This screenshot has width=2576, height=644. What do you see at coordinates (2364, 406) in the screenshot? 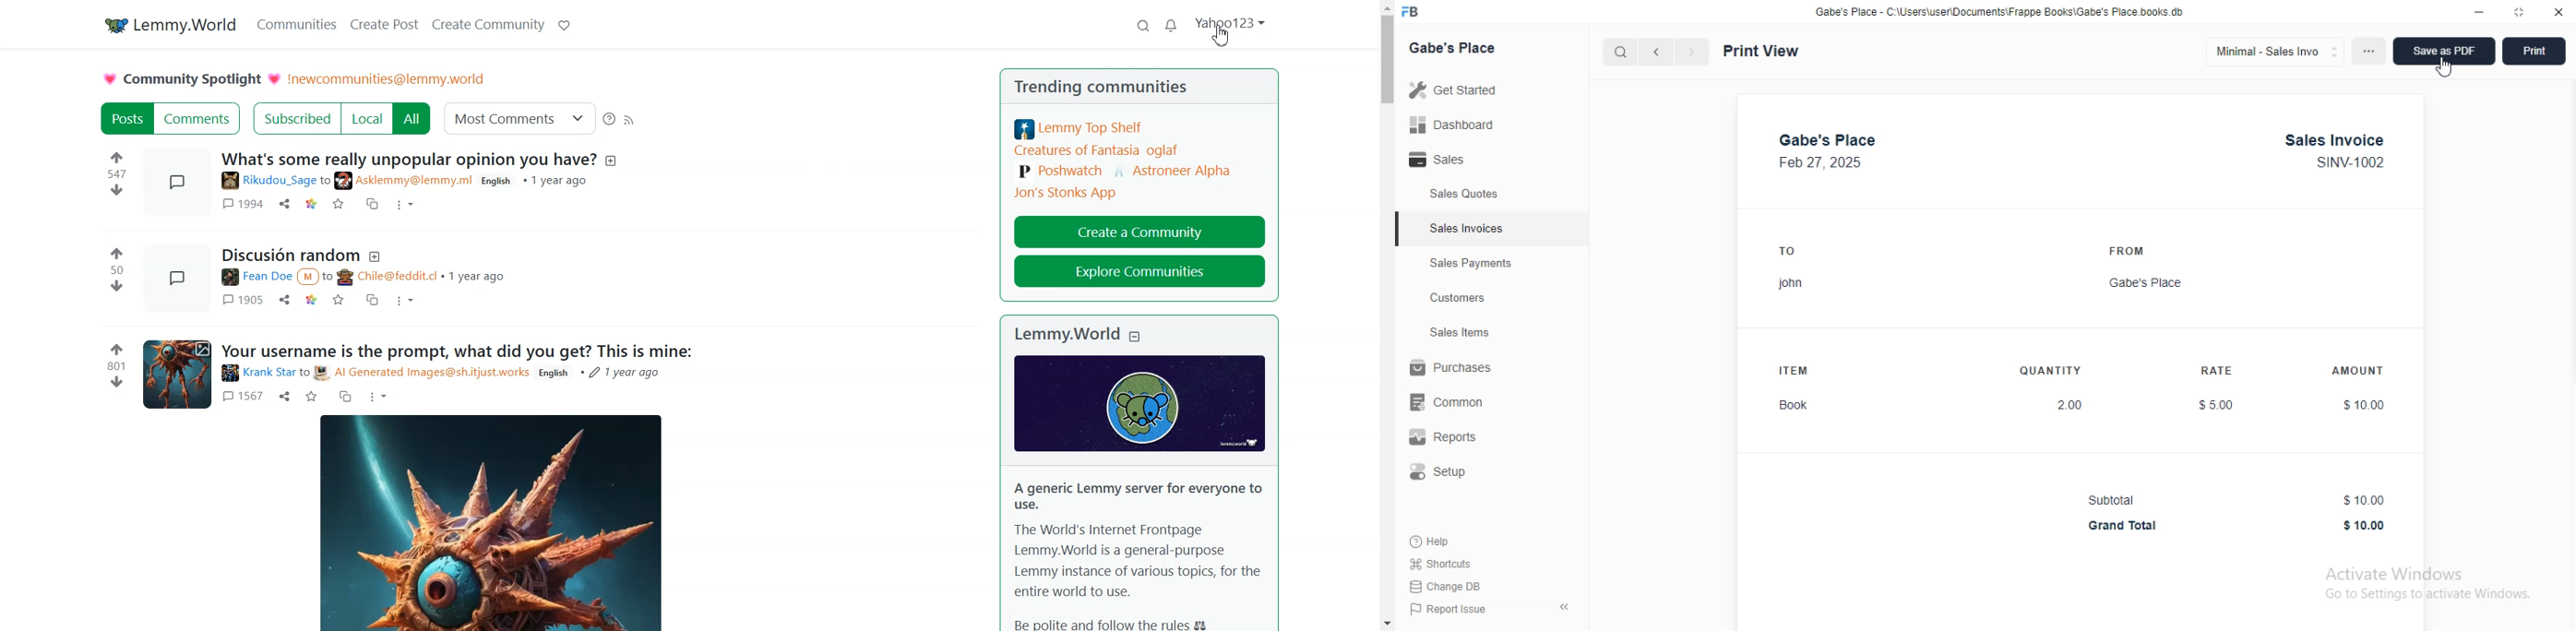
I see `$10.00` at bounding box center [2364, 406].